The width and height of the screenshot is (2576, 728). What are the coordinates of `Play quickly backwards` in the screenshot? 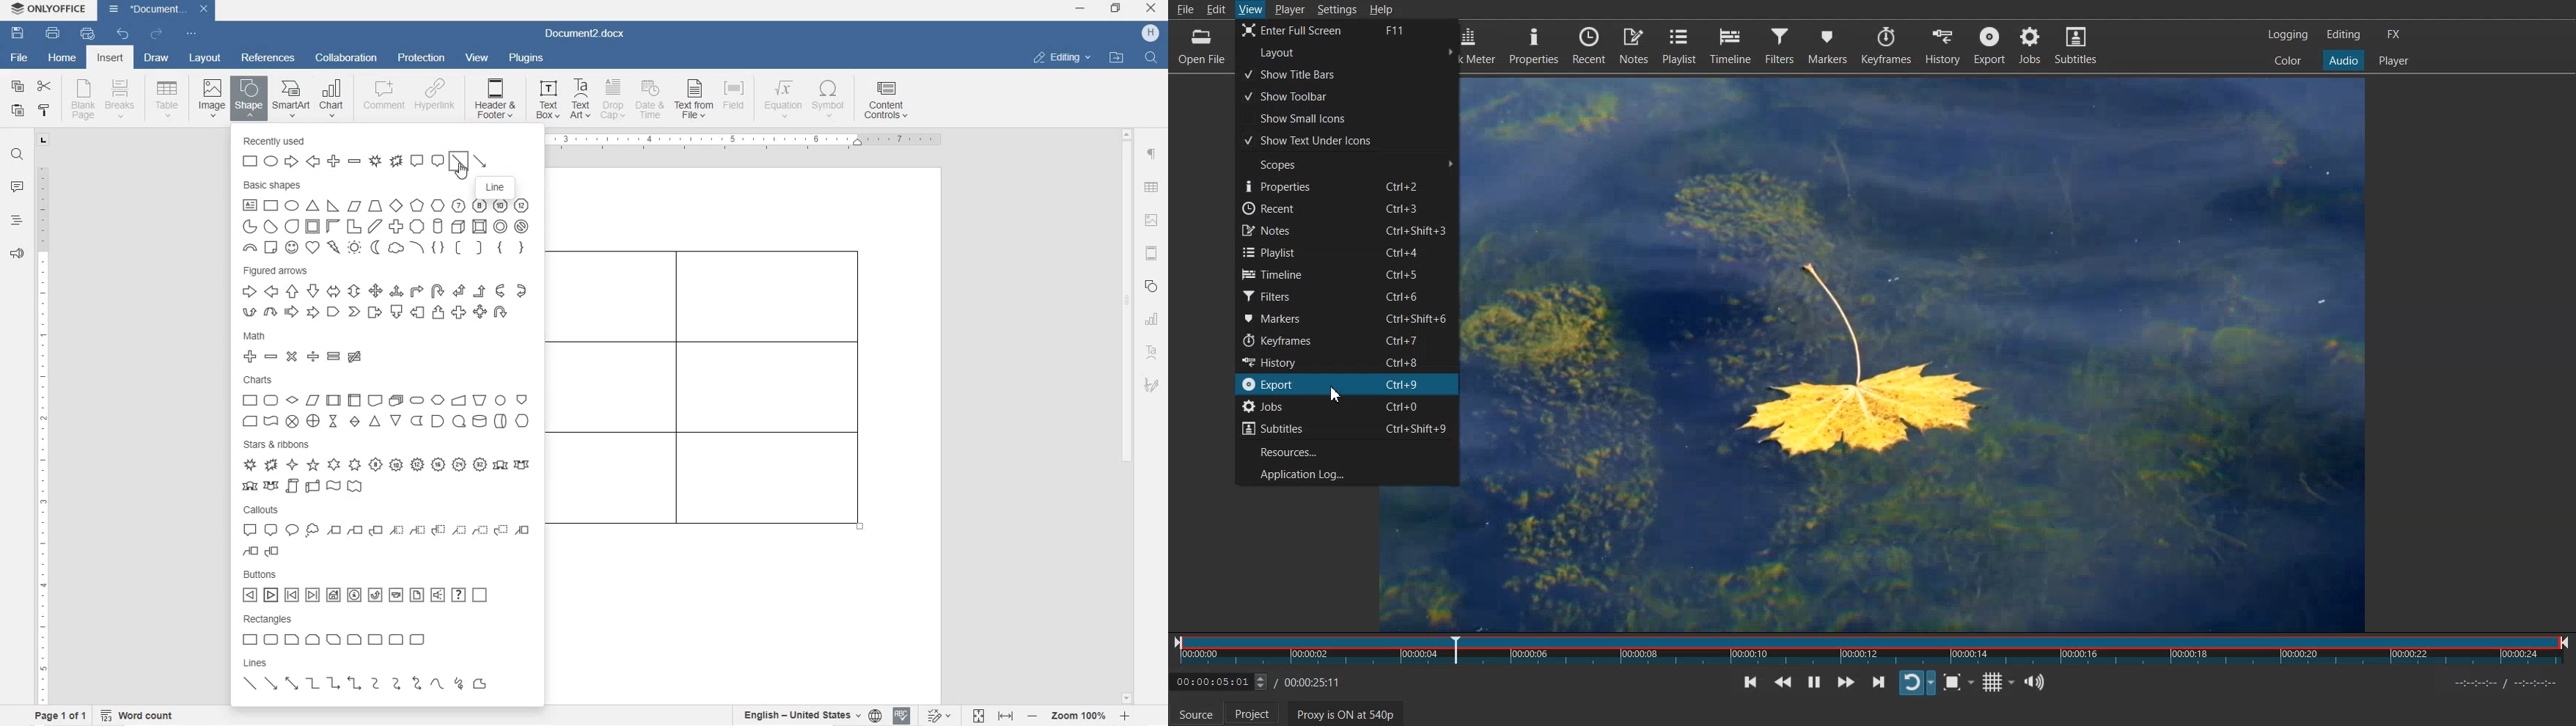 It's located at (1783, 682).